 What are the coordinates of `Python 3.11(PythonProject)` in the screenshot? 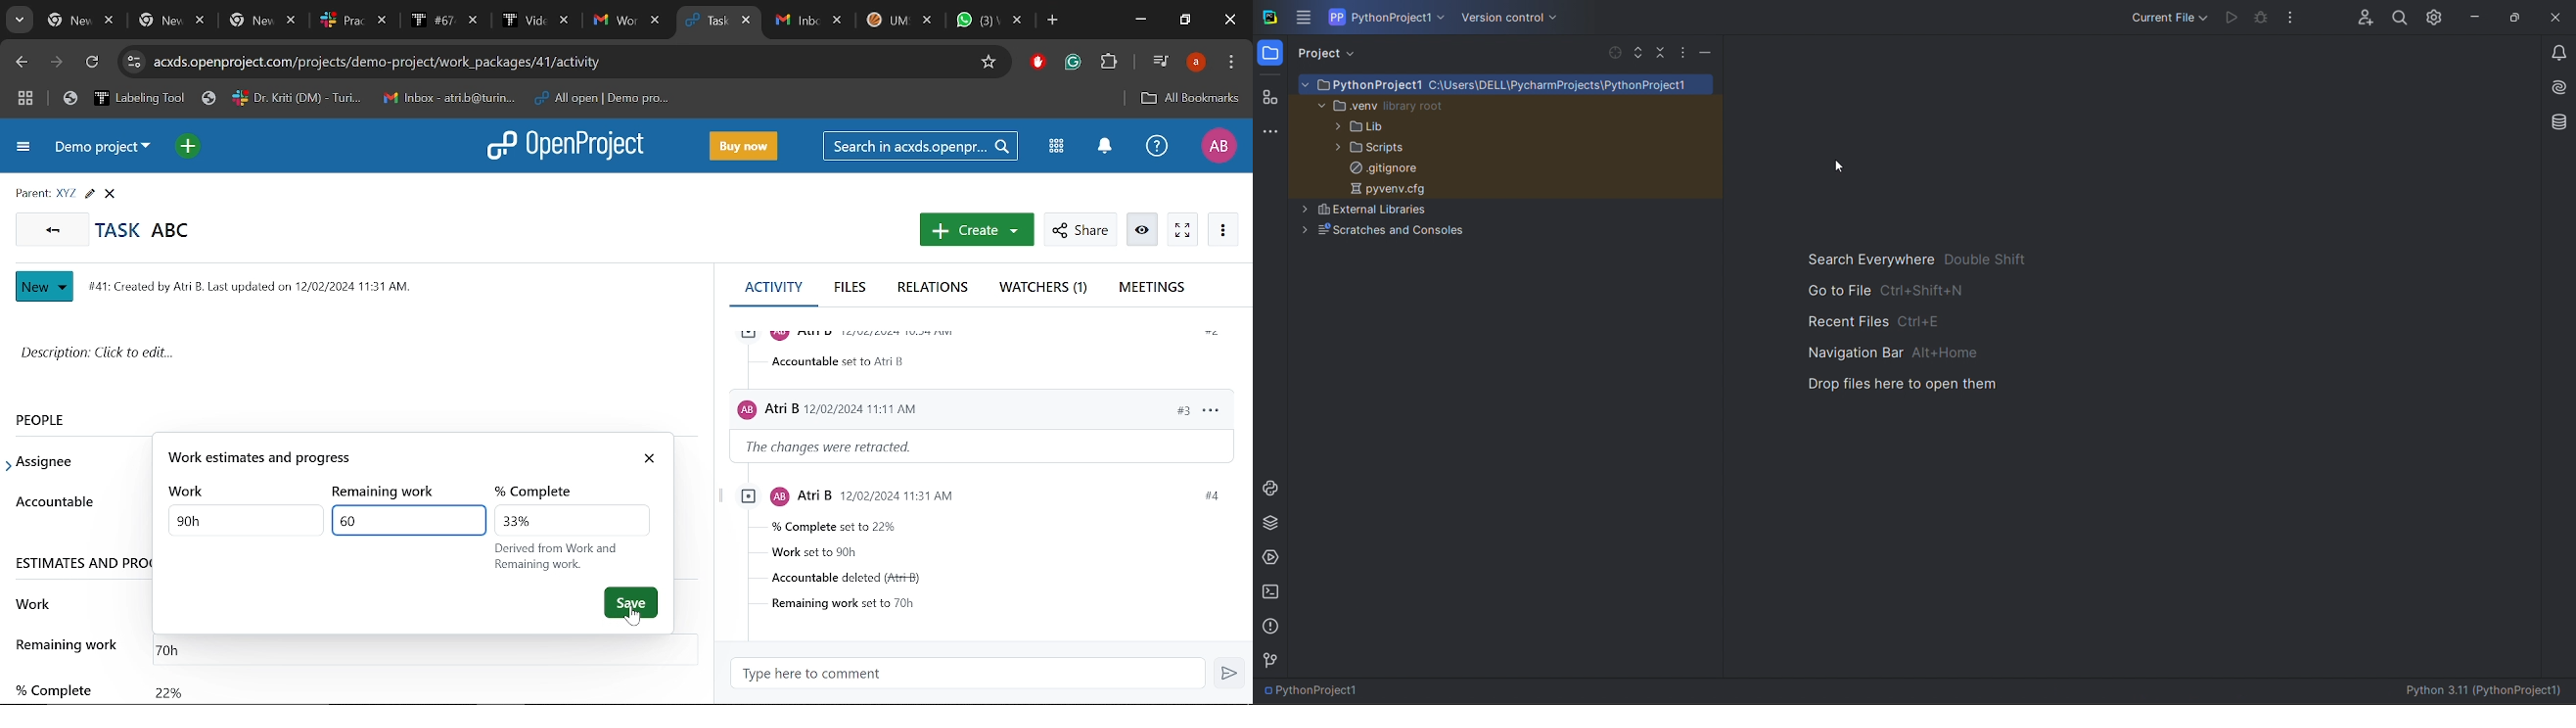 It's located at (2487, 689).